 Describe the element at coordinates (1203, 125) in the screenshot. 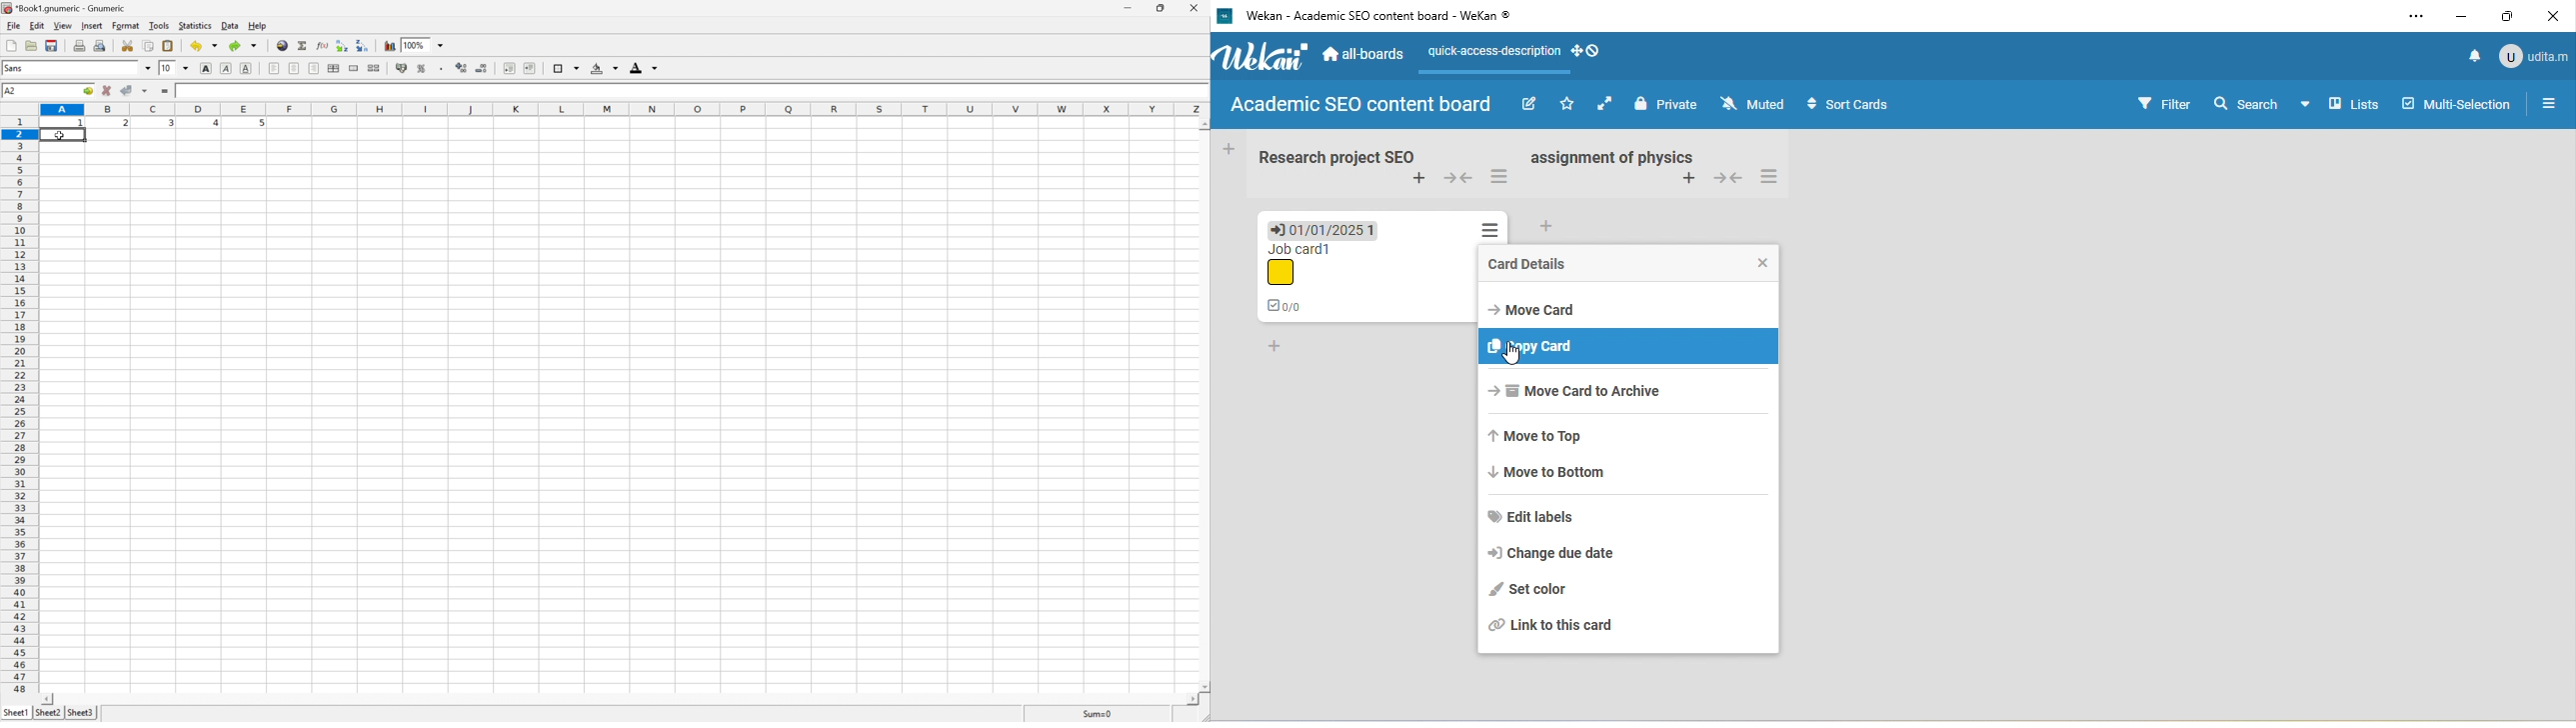

I see `scroll up` at that location.